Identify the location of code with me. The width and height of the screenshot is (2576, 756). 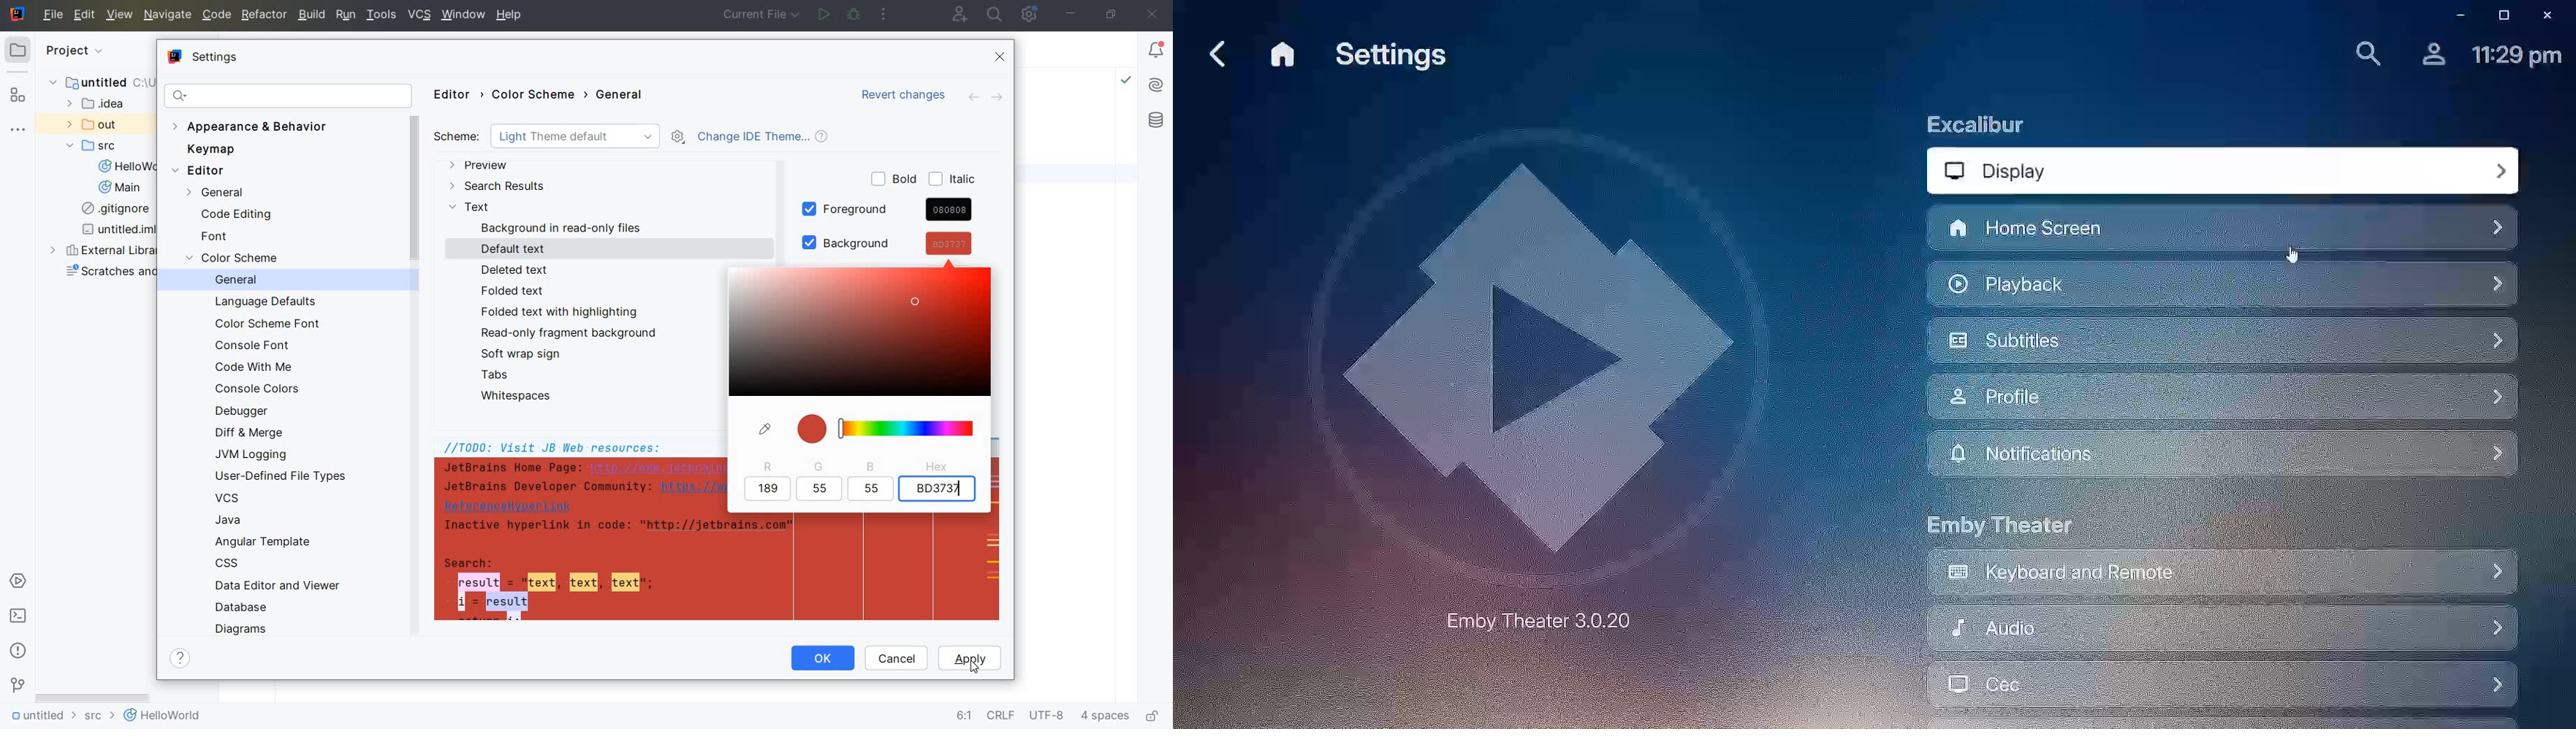
(958, 14).